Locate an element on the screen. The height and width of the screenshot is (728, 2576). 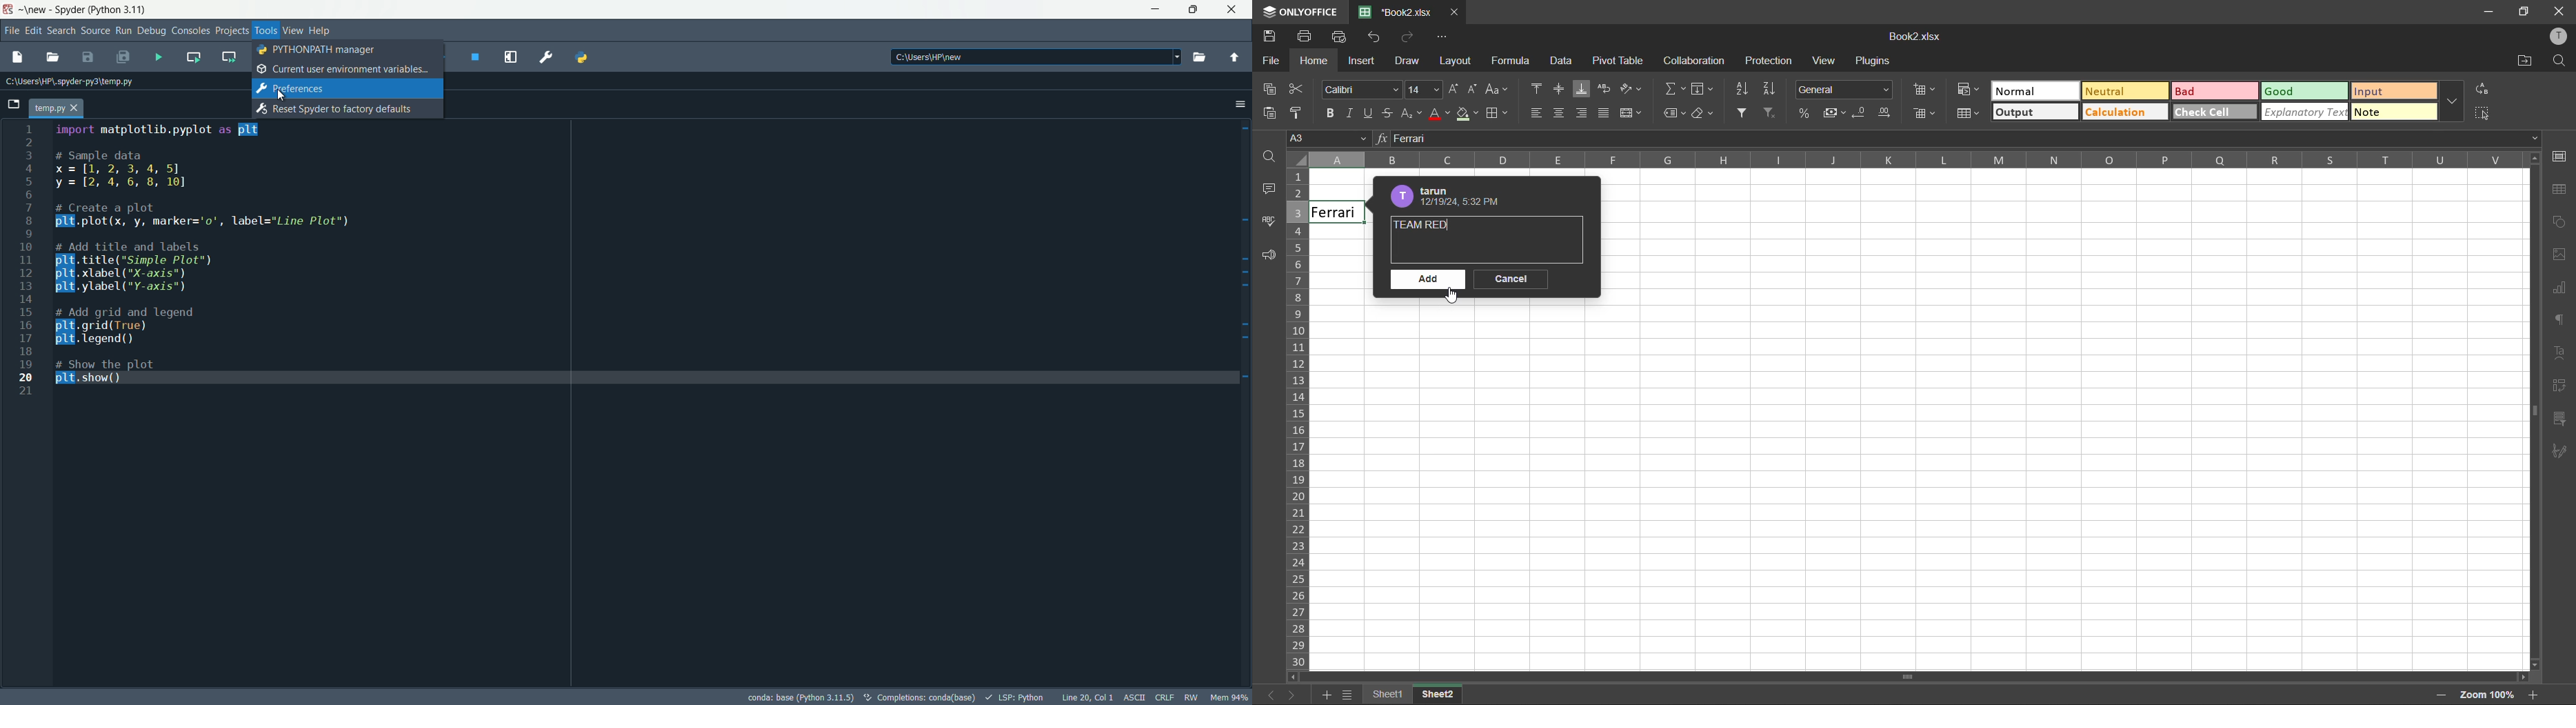
search is located at coordinates (61, 30).